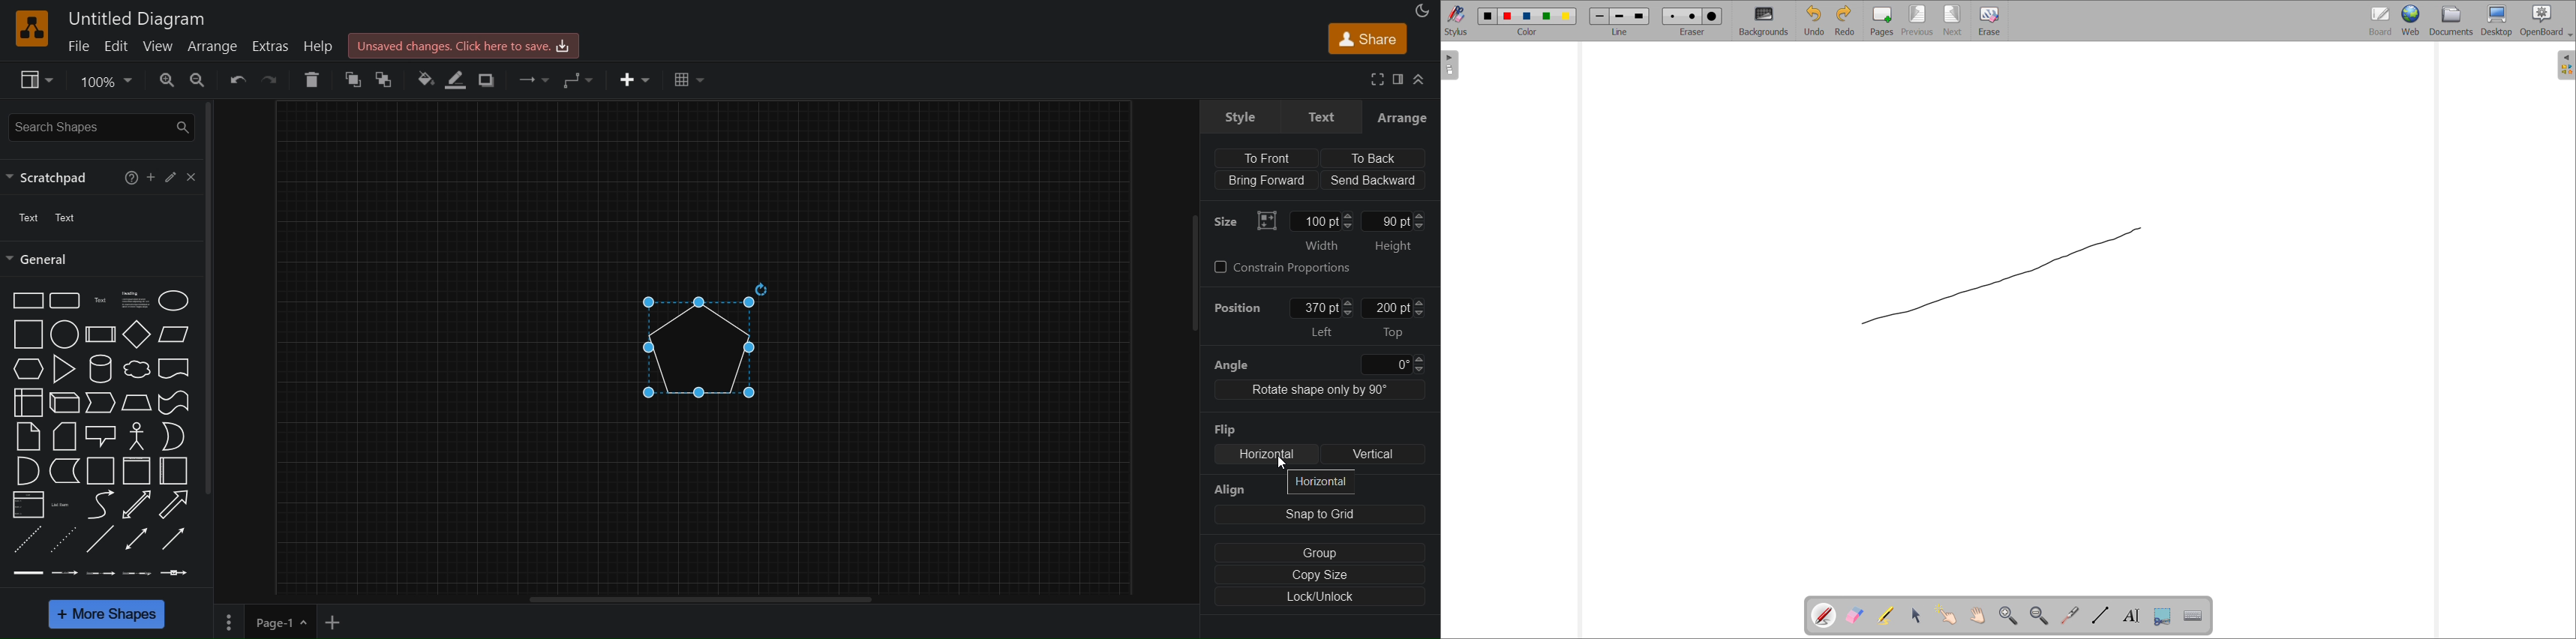  What do you see at coordinates (1320, 514) in the screenshot?
I see `snap to grid` at bounding box center [1320, 514].